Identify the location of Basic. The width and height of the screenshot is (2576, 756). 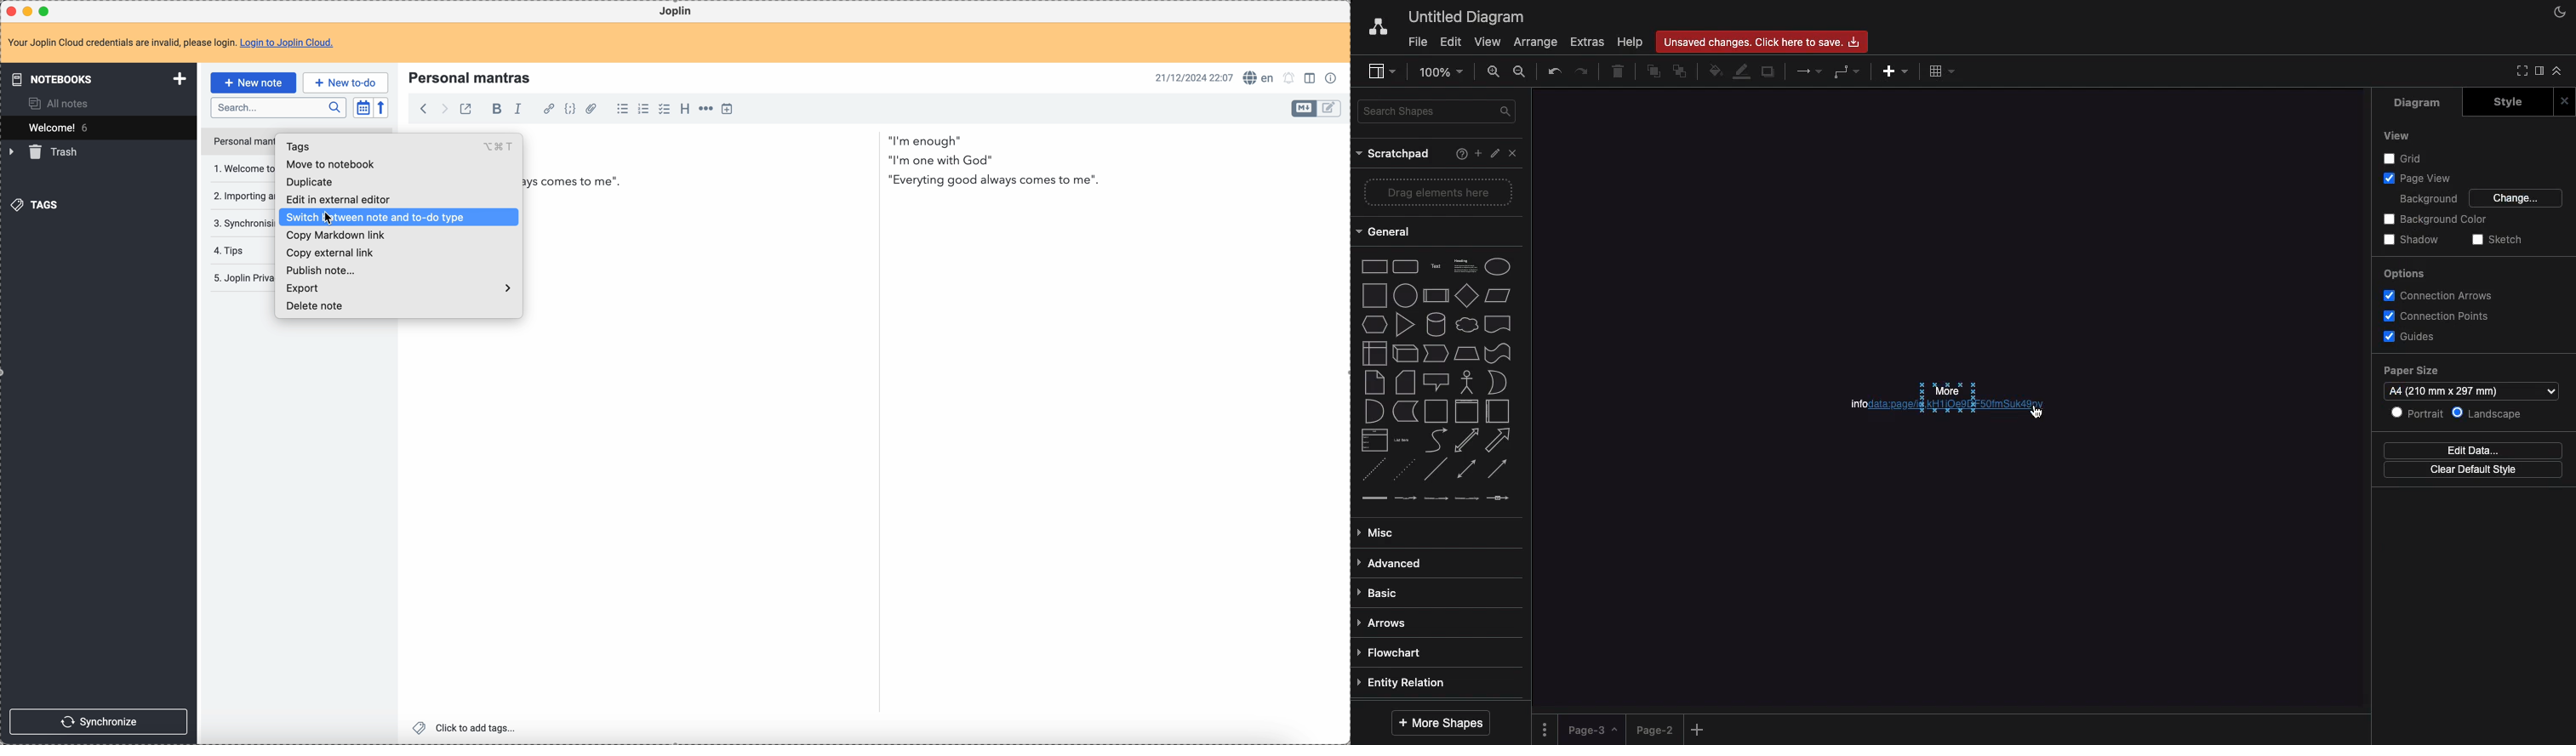
(1380, 594).